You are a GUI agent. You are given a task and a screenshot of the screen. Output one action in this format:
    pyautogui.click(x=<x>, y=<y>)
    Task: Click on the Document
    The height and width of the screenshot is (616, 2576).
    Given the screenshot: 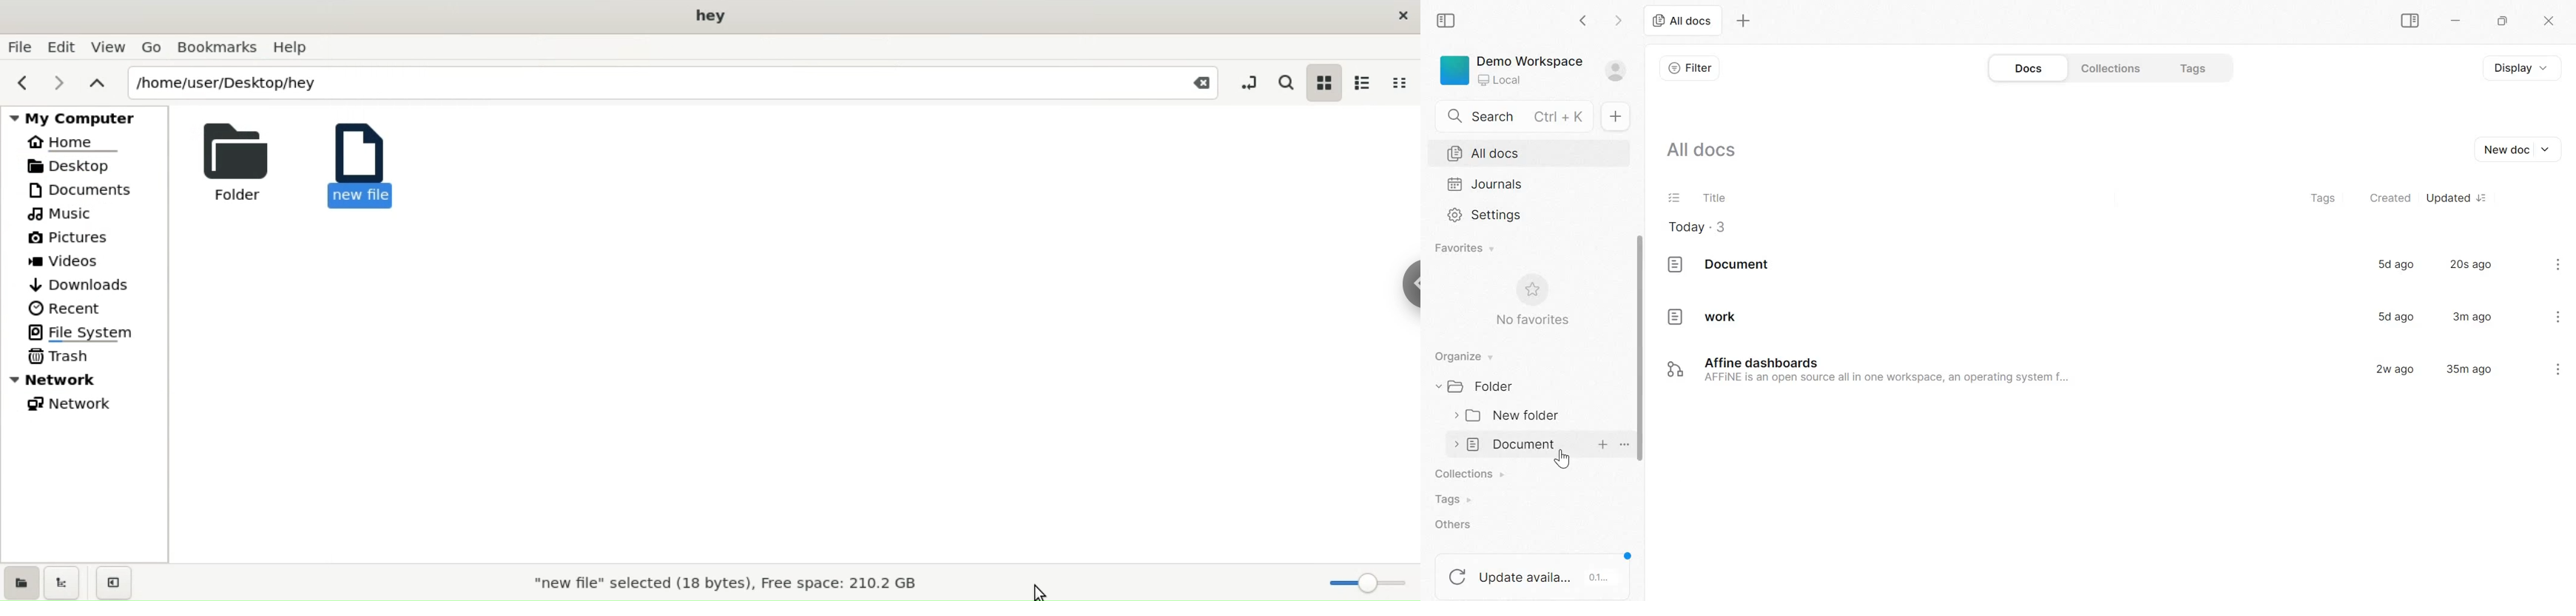 What is the action you would take?
    pyautogui.click(x=1510, y=443)
    